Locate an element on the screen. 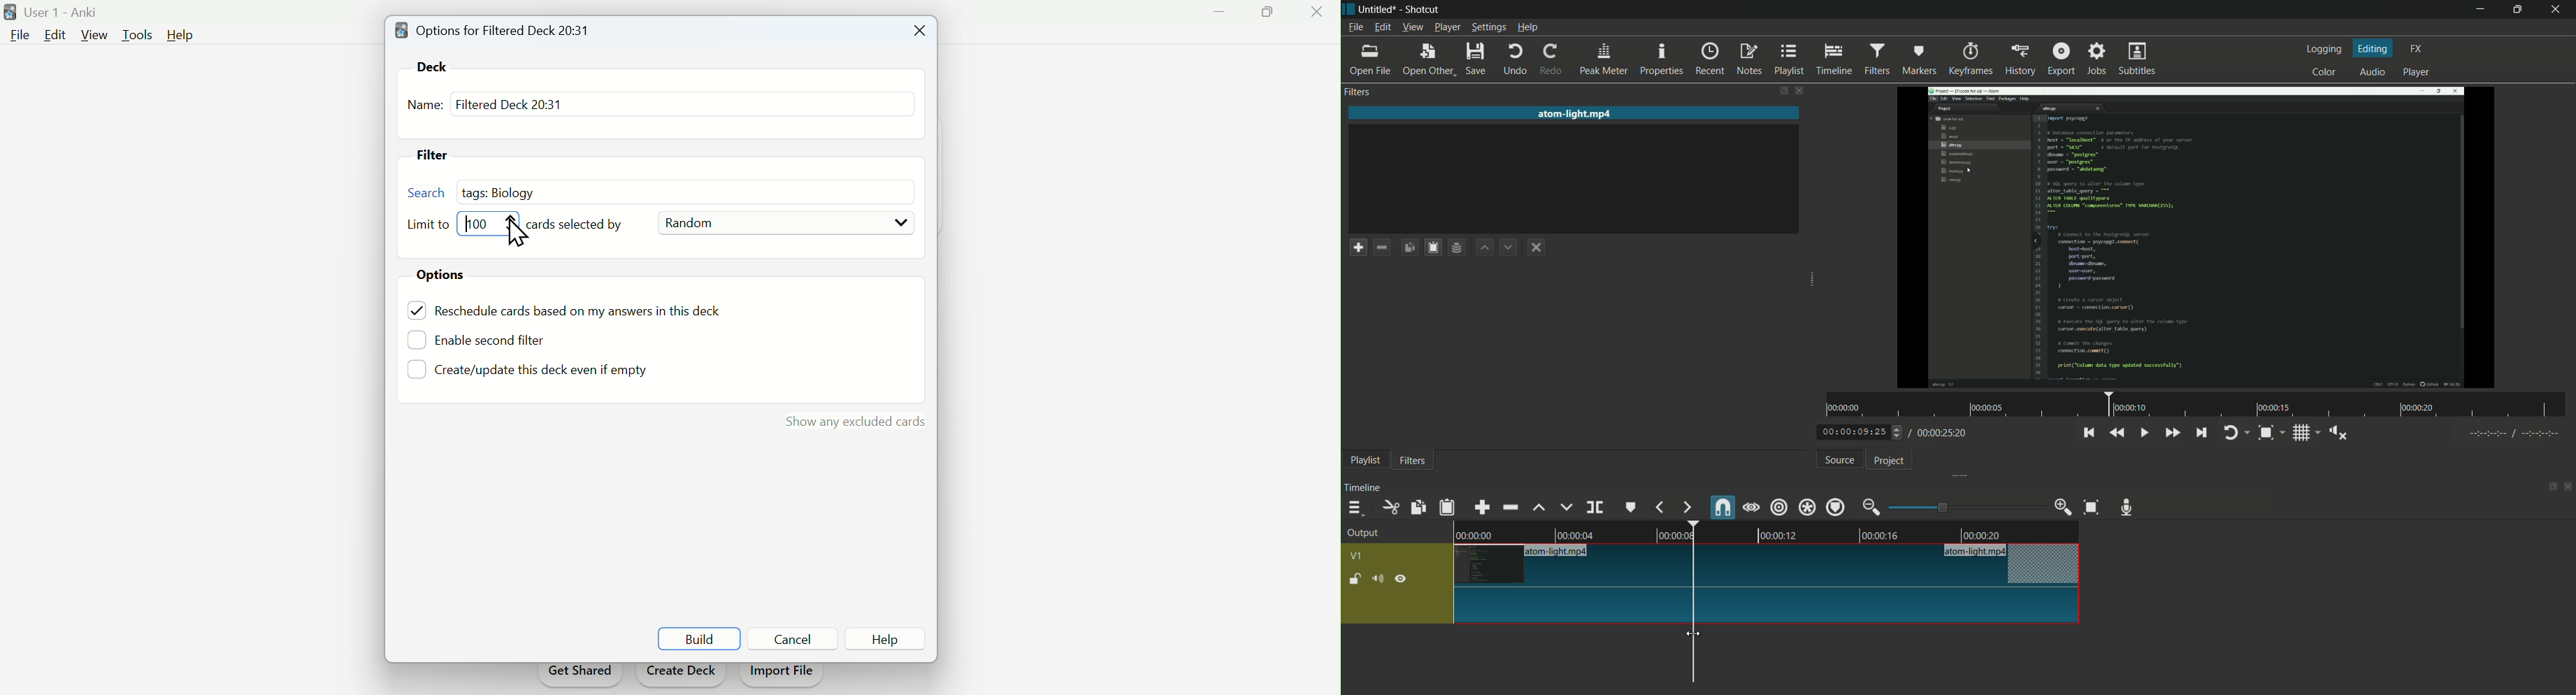  toggle grid is located at coordinates (2305, 432).